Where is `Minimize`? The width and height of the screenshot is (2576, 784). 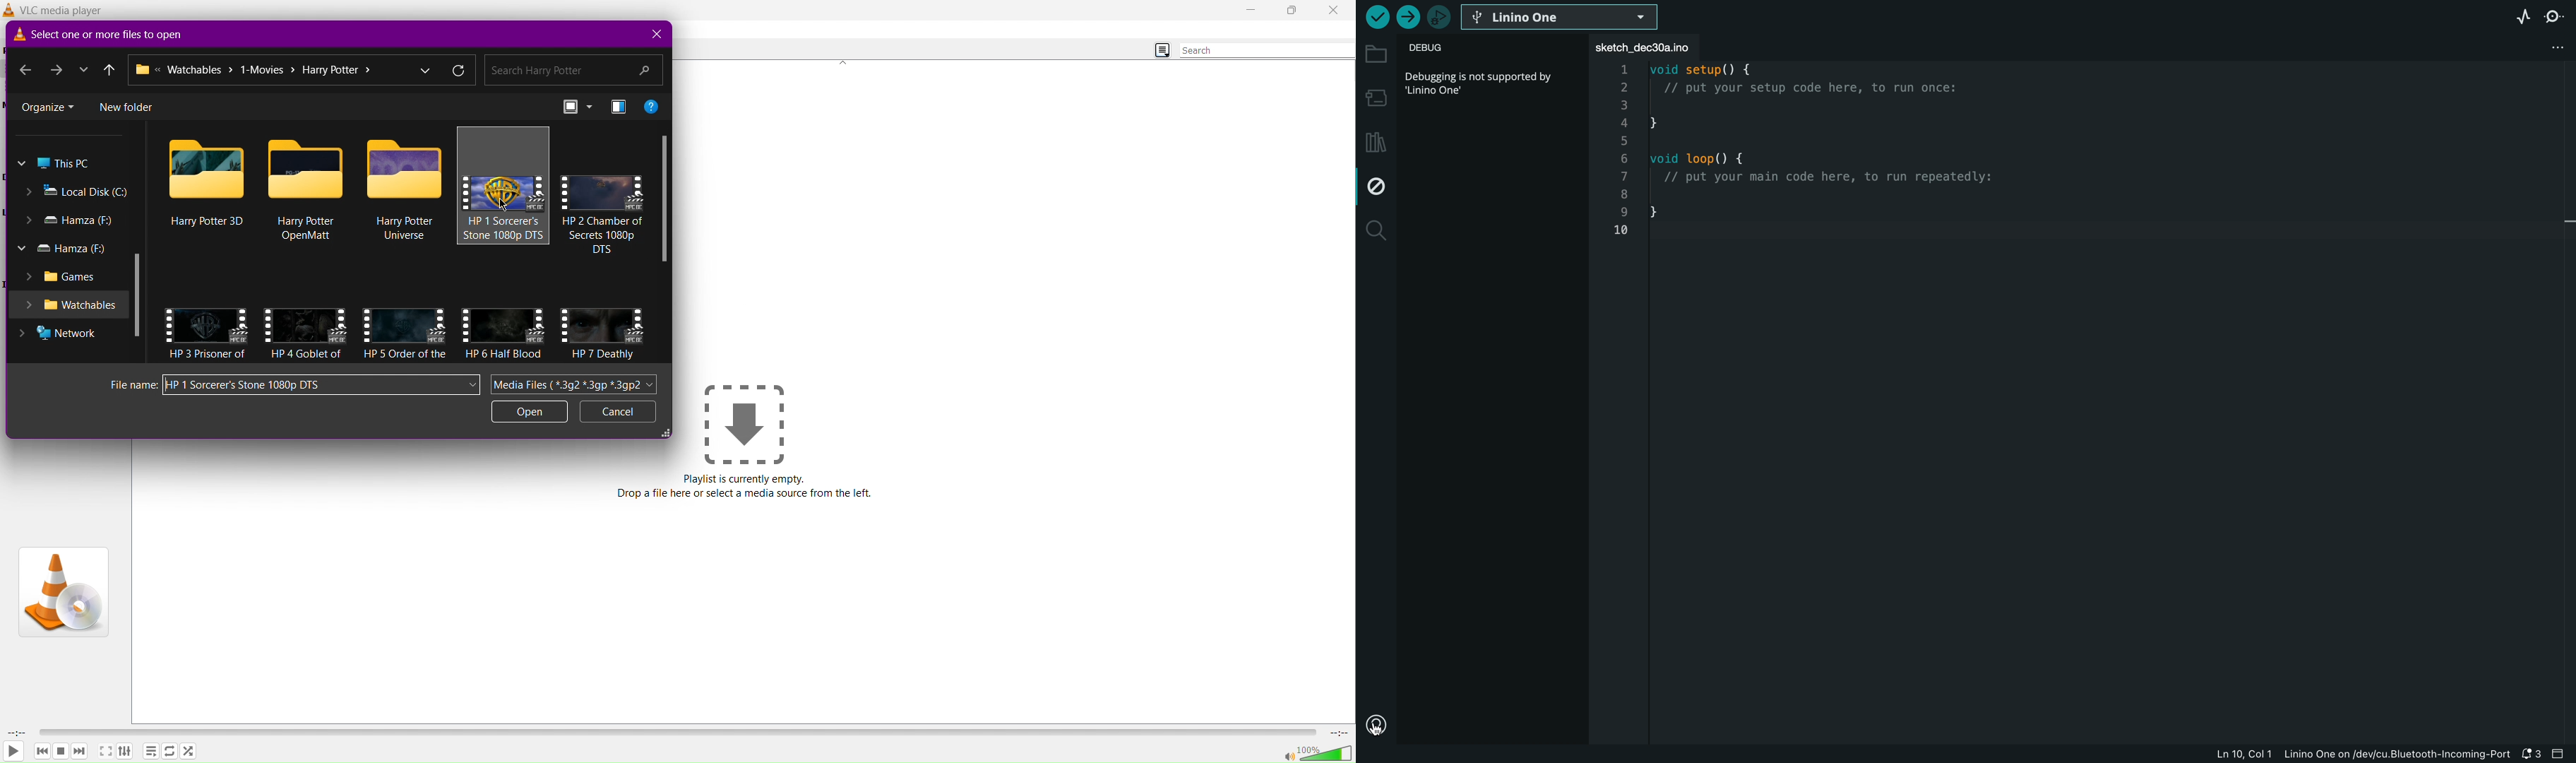
Minimize is located at coordinates (1248, 11).